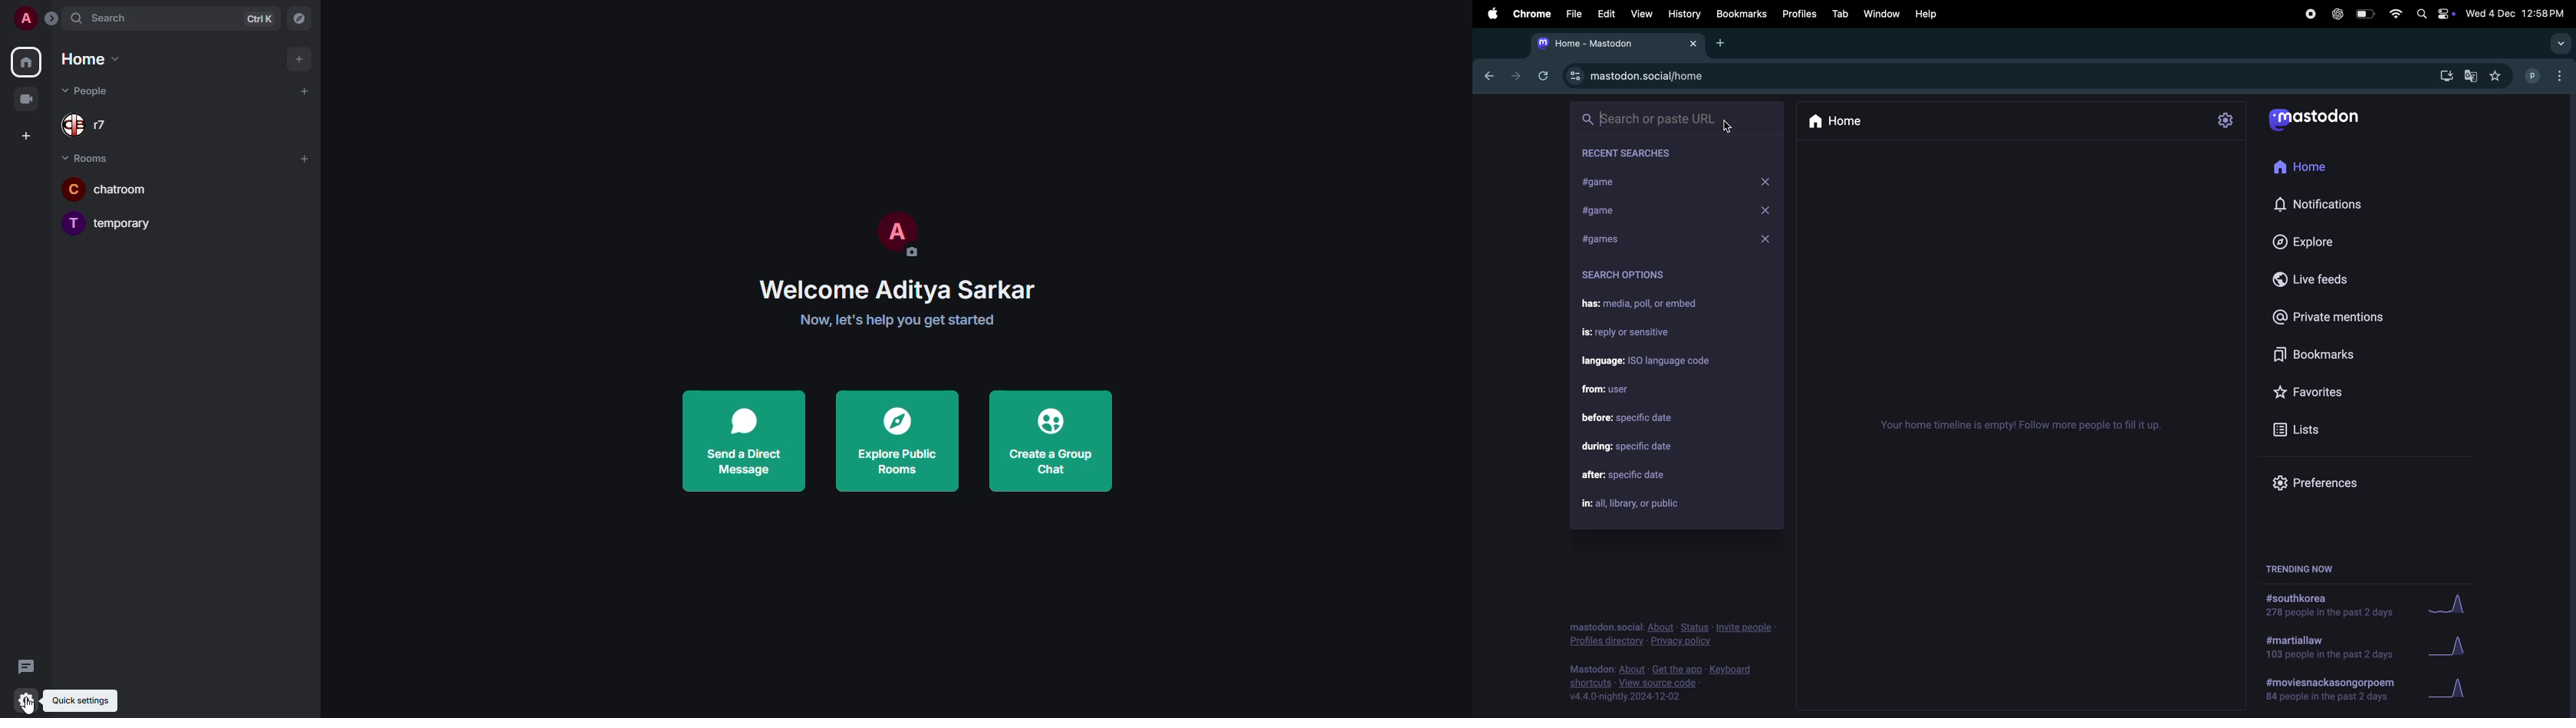 The image size is (2576, 728). Describe the element at coordinates (2310, 14) in the screenshot. I see `record` at that location.